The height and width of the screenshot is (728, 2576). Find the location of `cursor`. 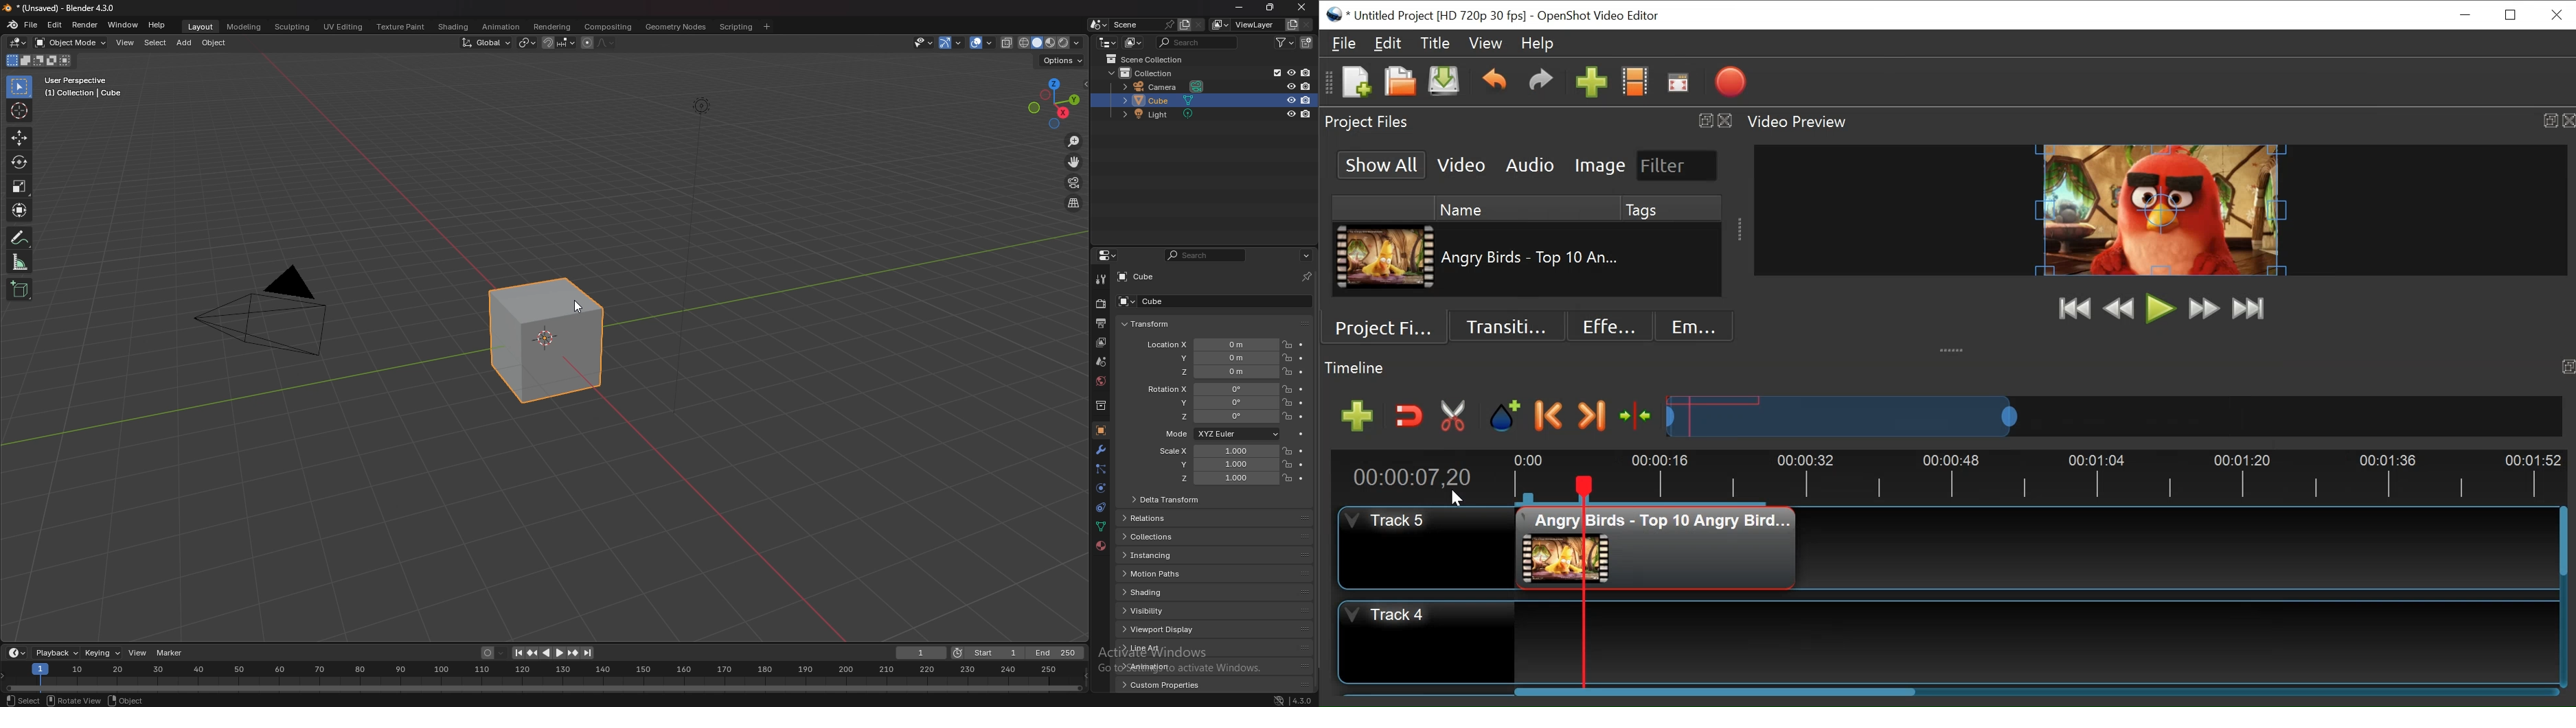

cursor is located at coordinates (1462, 499).